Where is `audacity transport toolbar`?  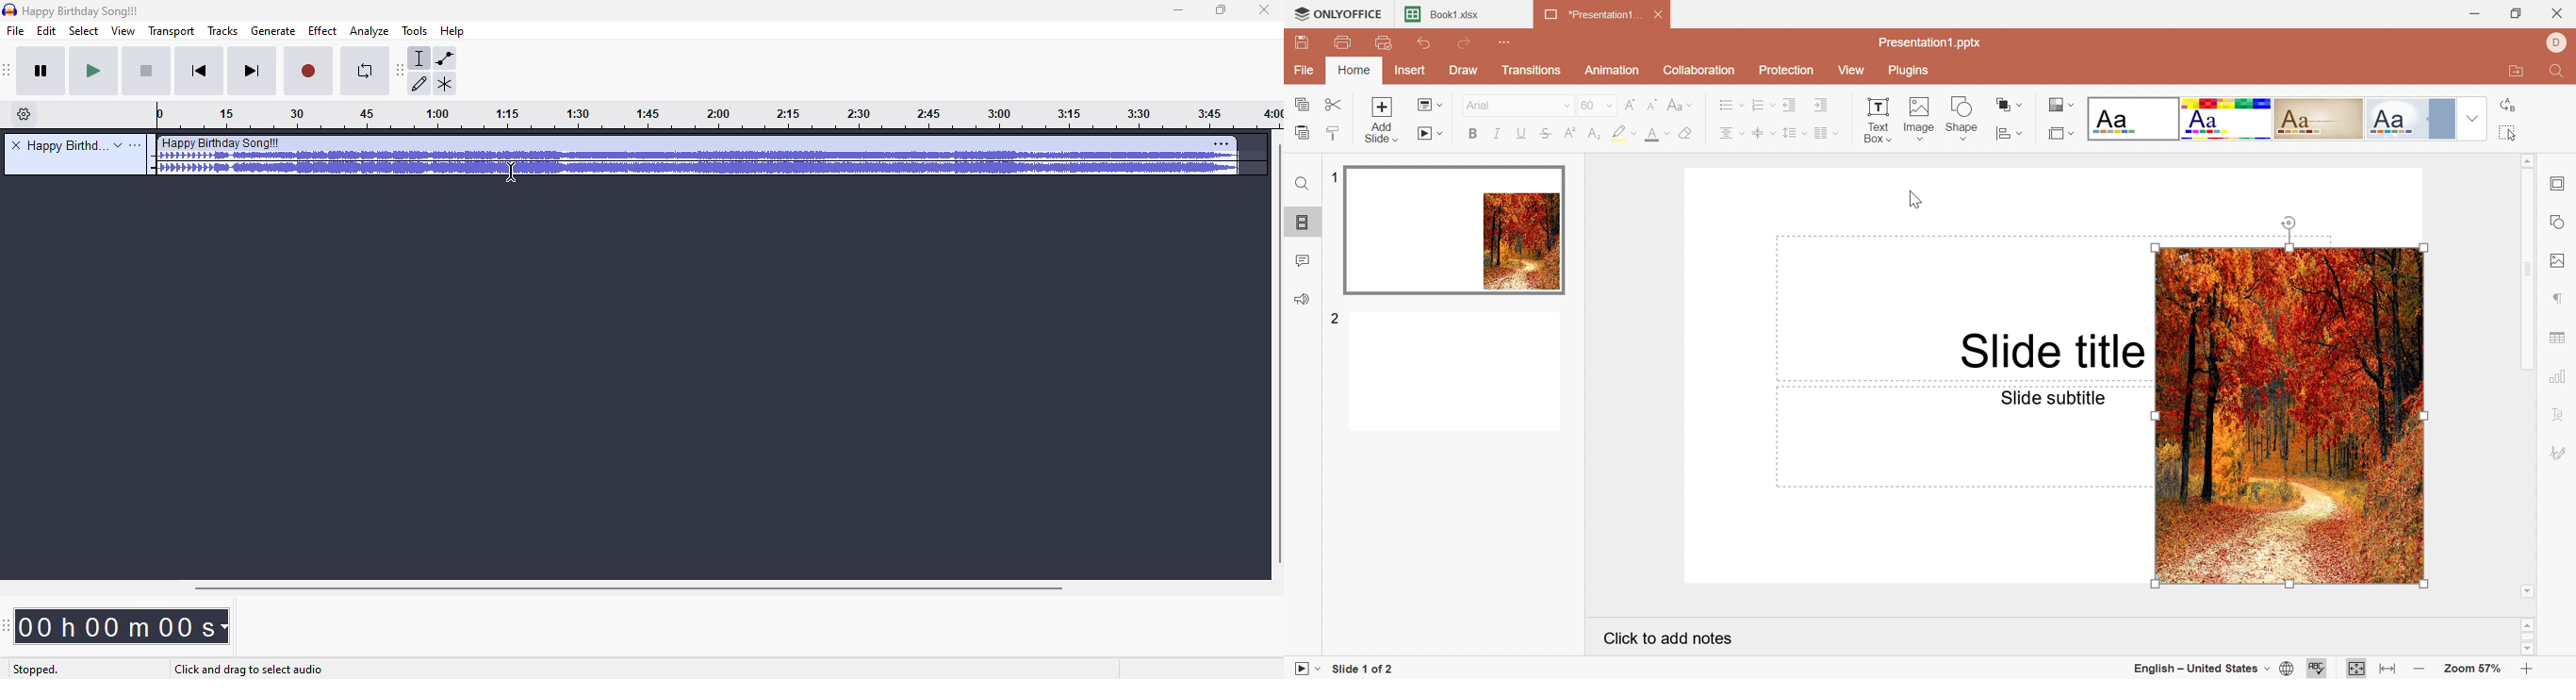 audacity transport toolbar is located at coordinates (8, 71).